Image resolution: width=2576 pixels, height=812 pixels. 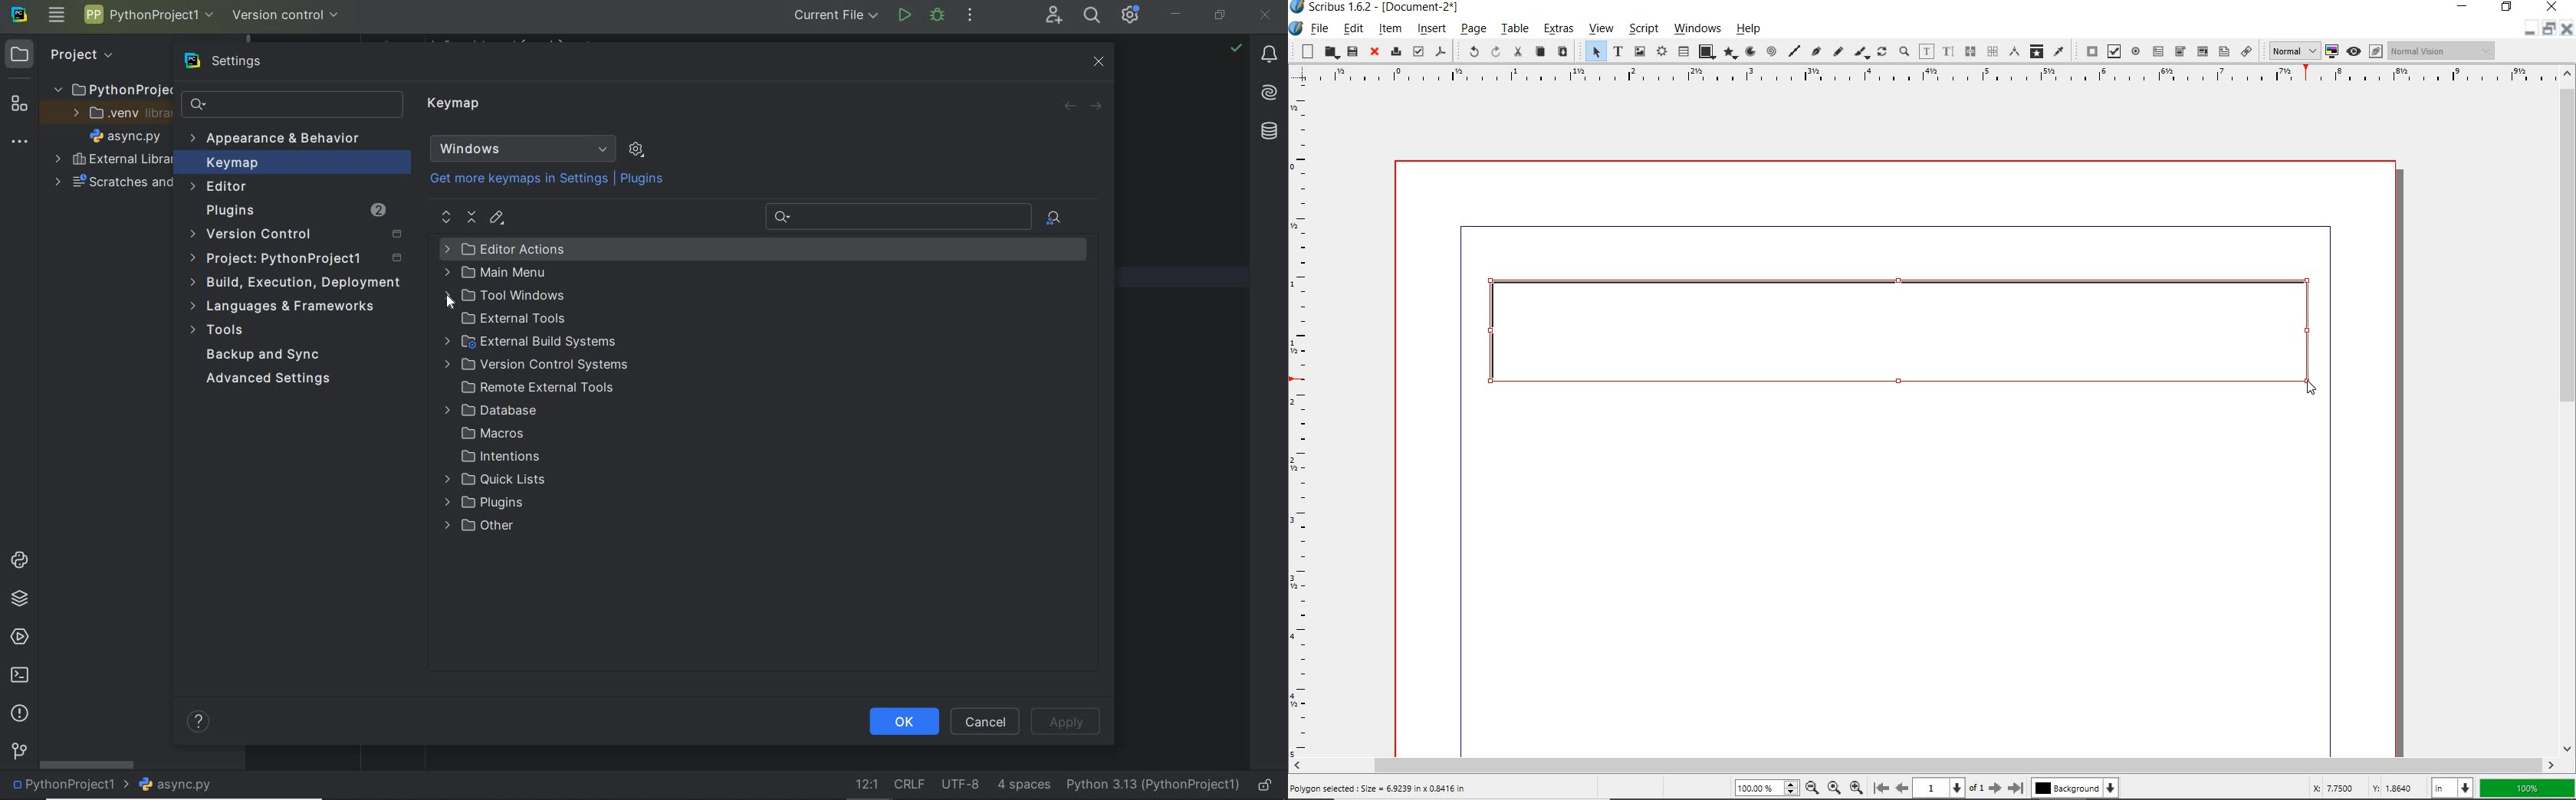 What do you see at coordinates (1750, 51) in the screenshot?
I see `arc` at bounding box center [1750, 51].